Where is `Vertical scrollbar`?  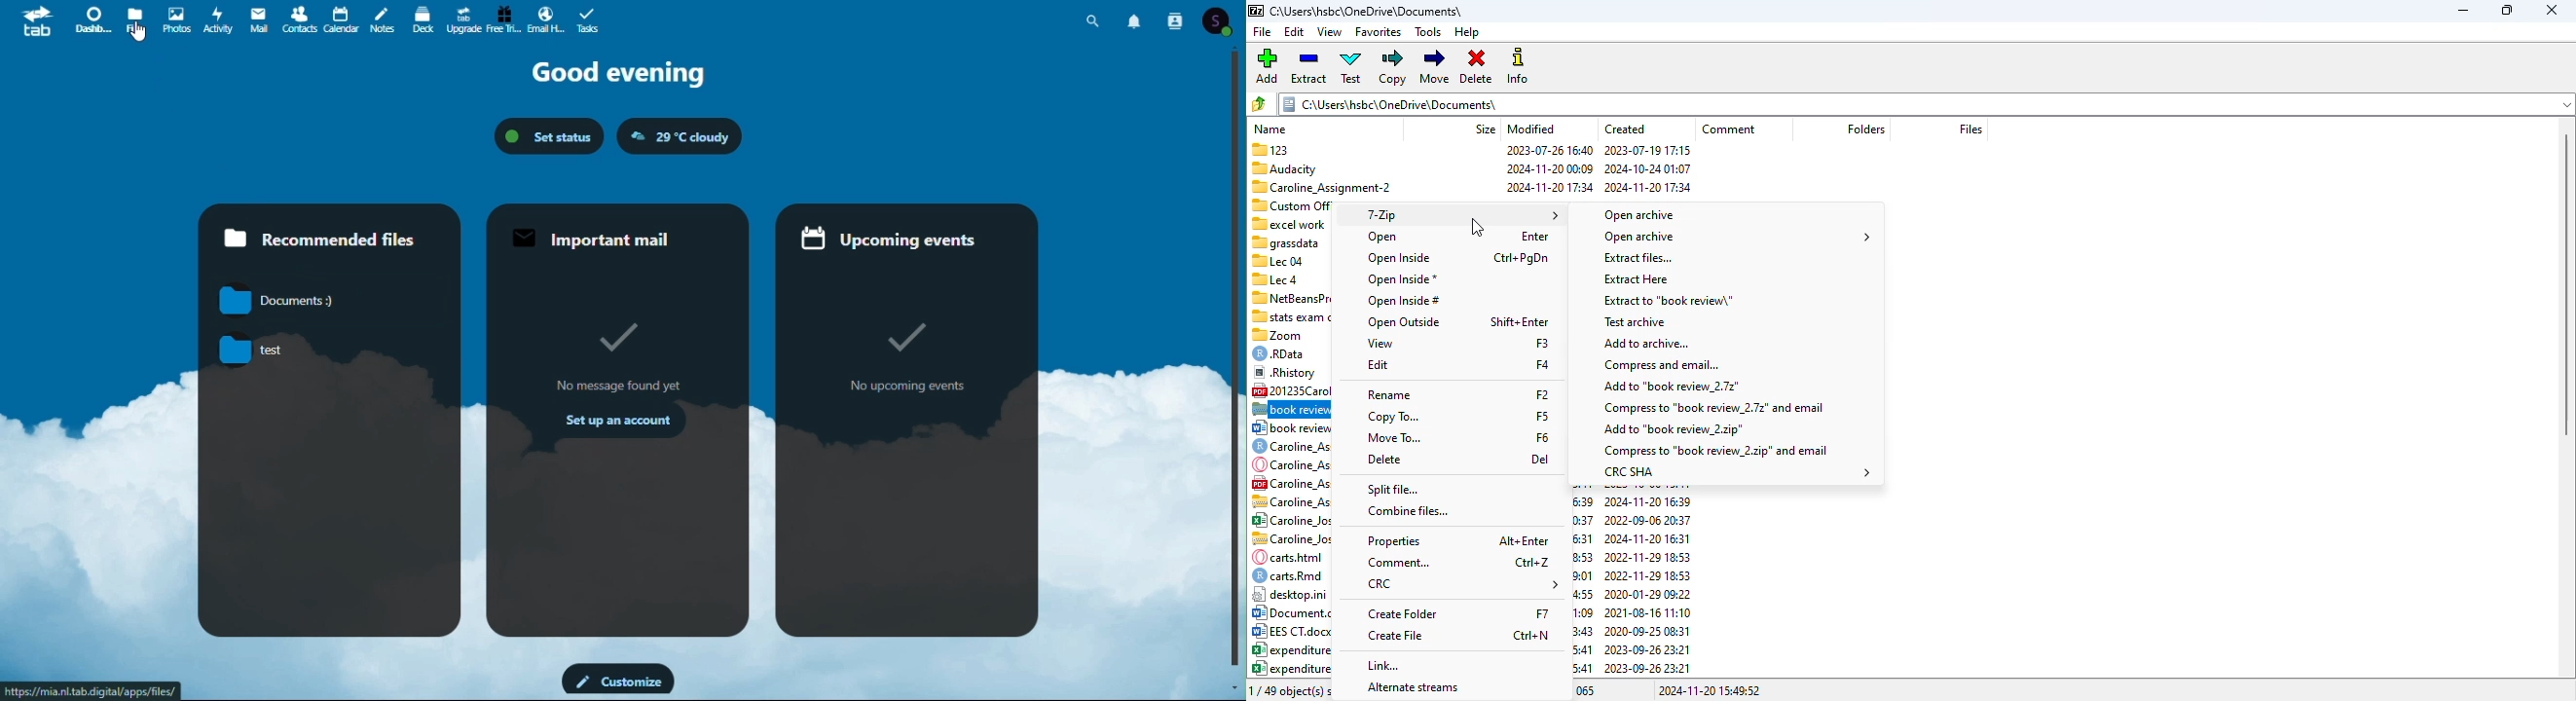
Vertical scrollbar is located at coordinates (1238, 364).